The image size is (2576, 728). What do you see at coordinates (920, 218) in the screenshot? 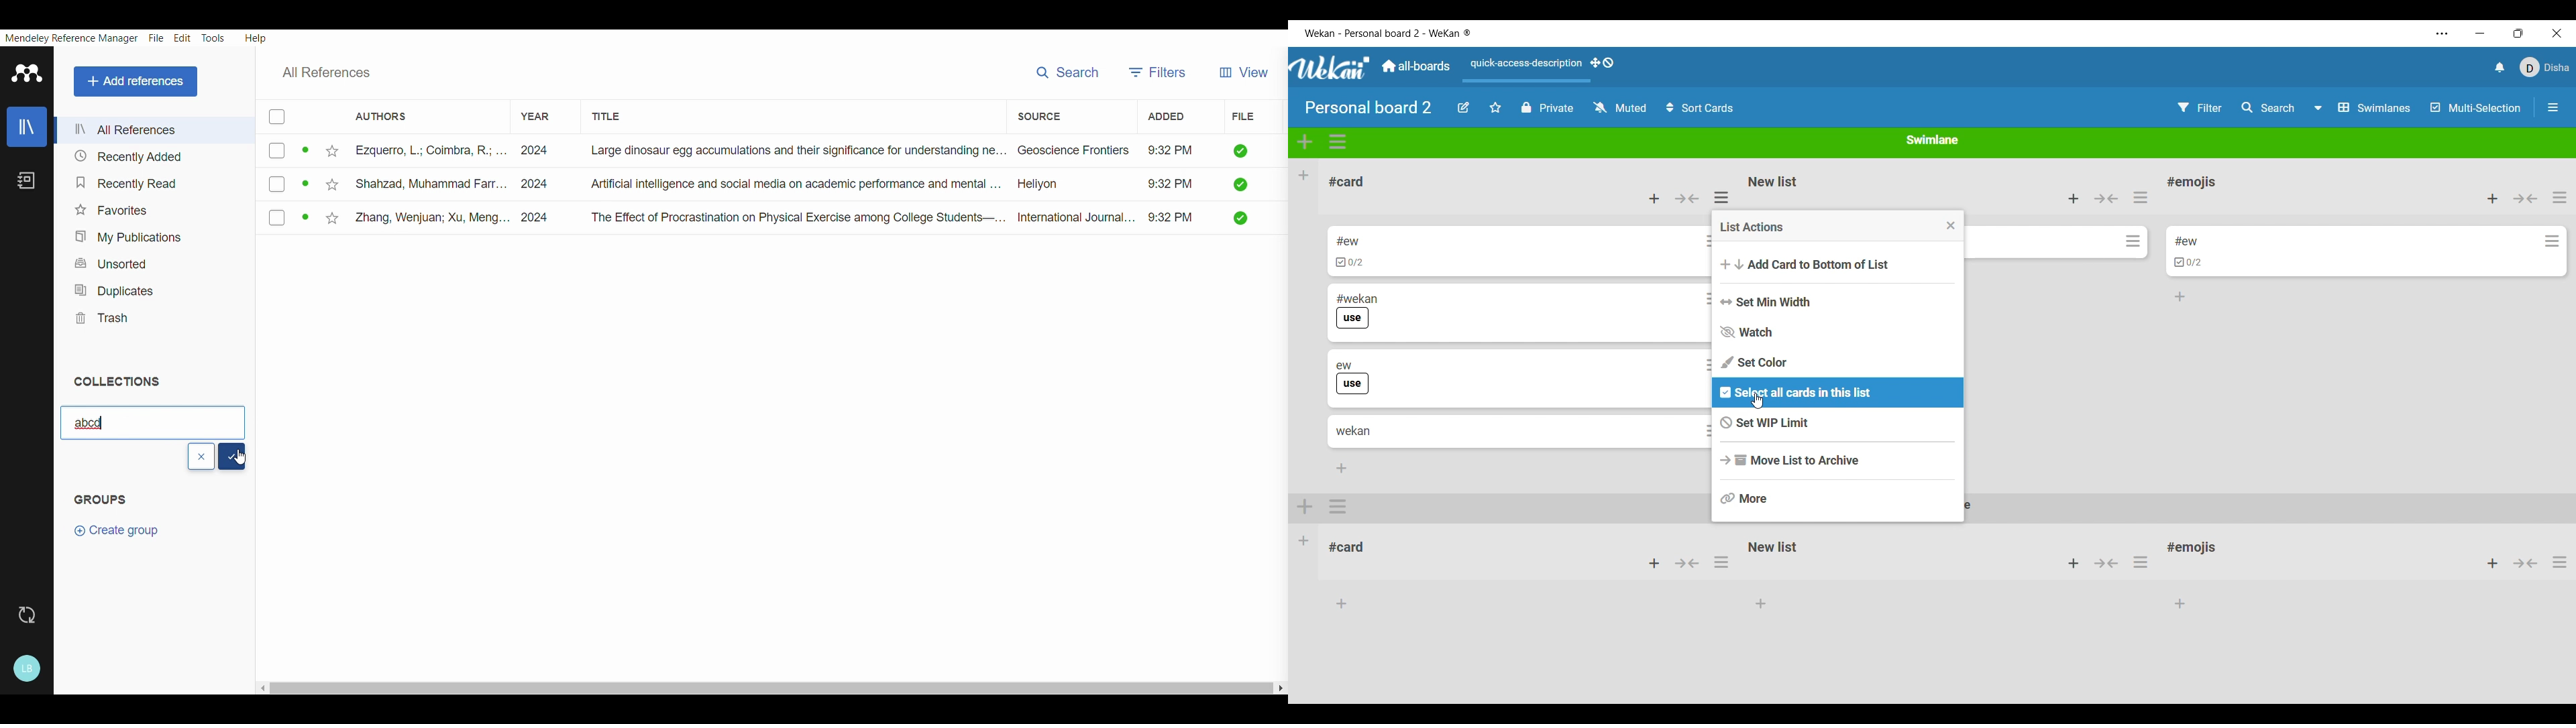
I see `The Effect of Procrastination on Physical Exercise among College Students—... International Journal... 9:32 PM []` at bounding box center [920, 218].